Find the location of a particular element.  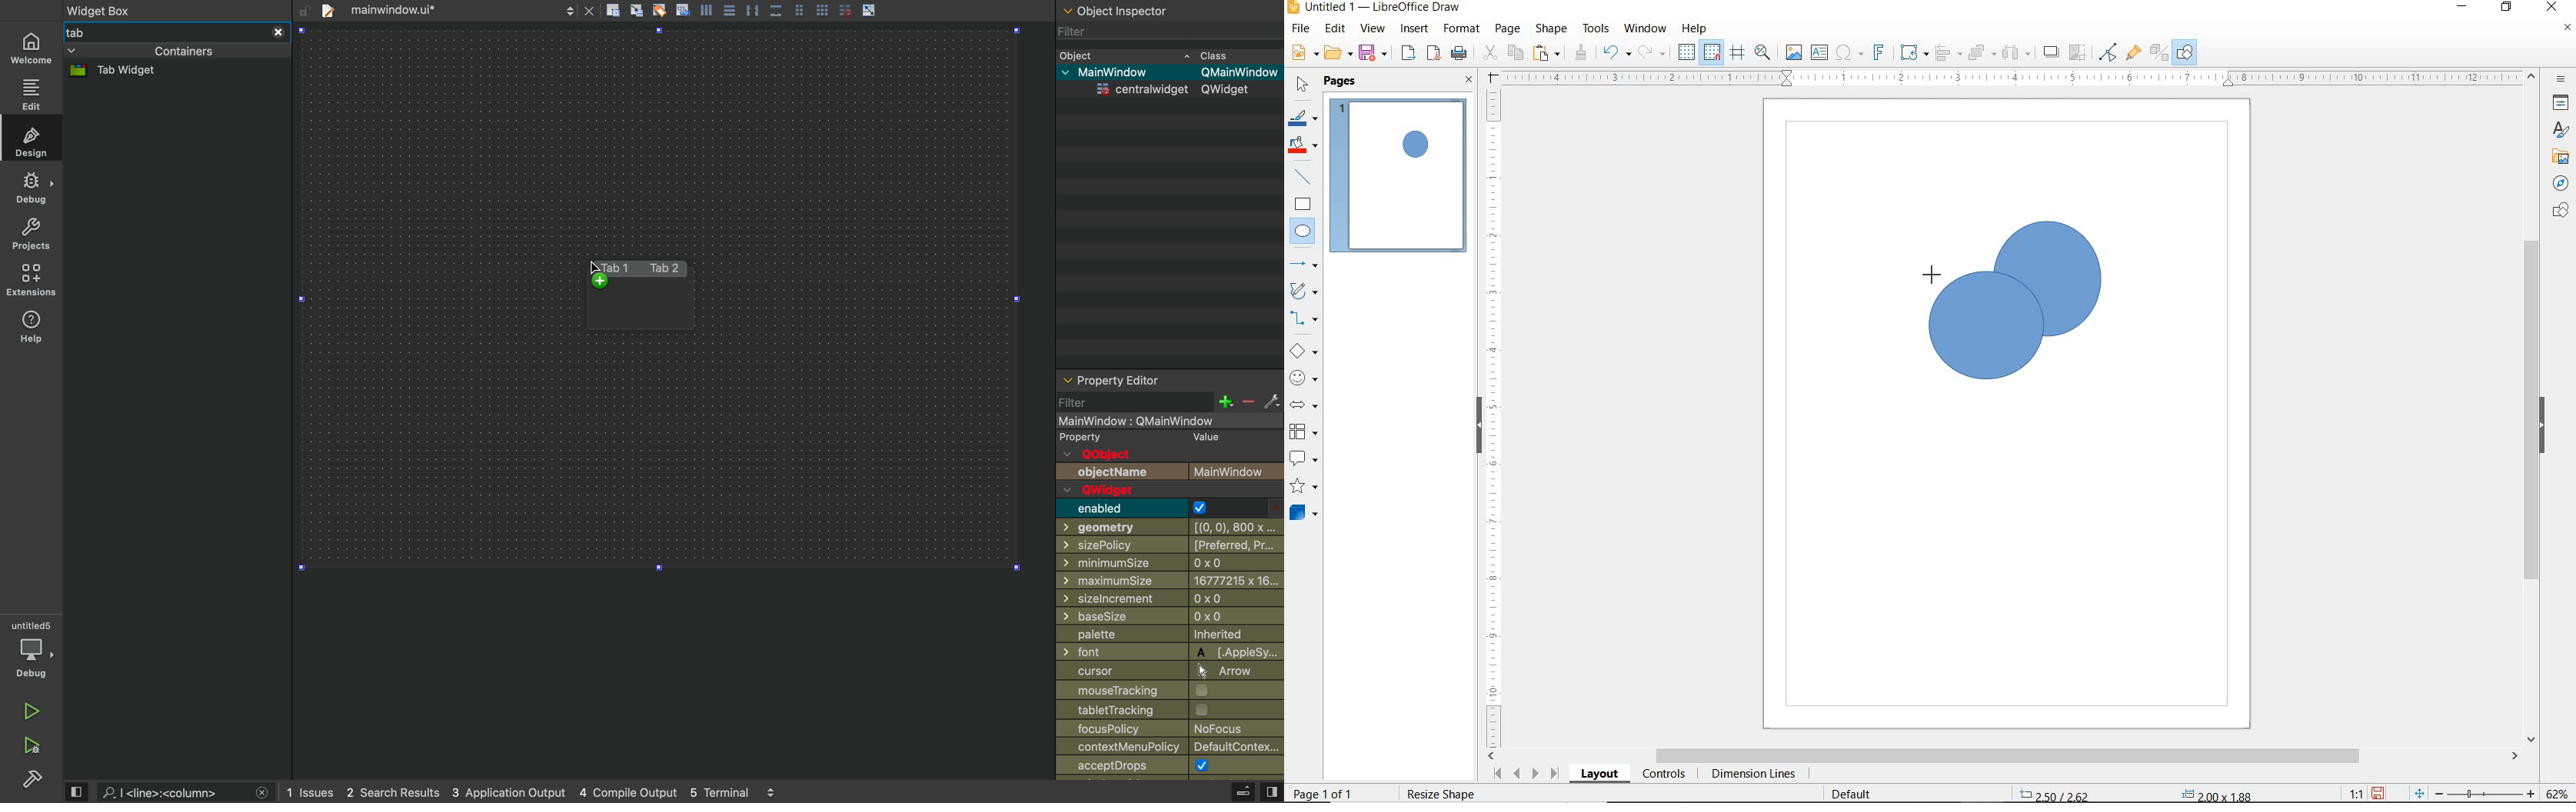

labeltracking is located at coordinates (1171, 711).